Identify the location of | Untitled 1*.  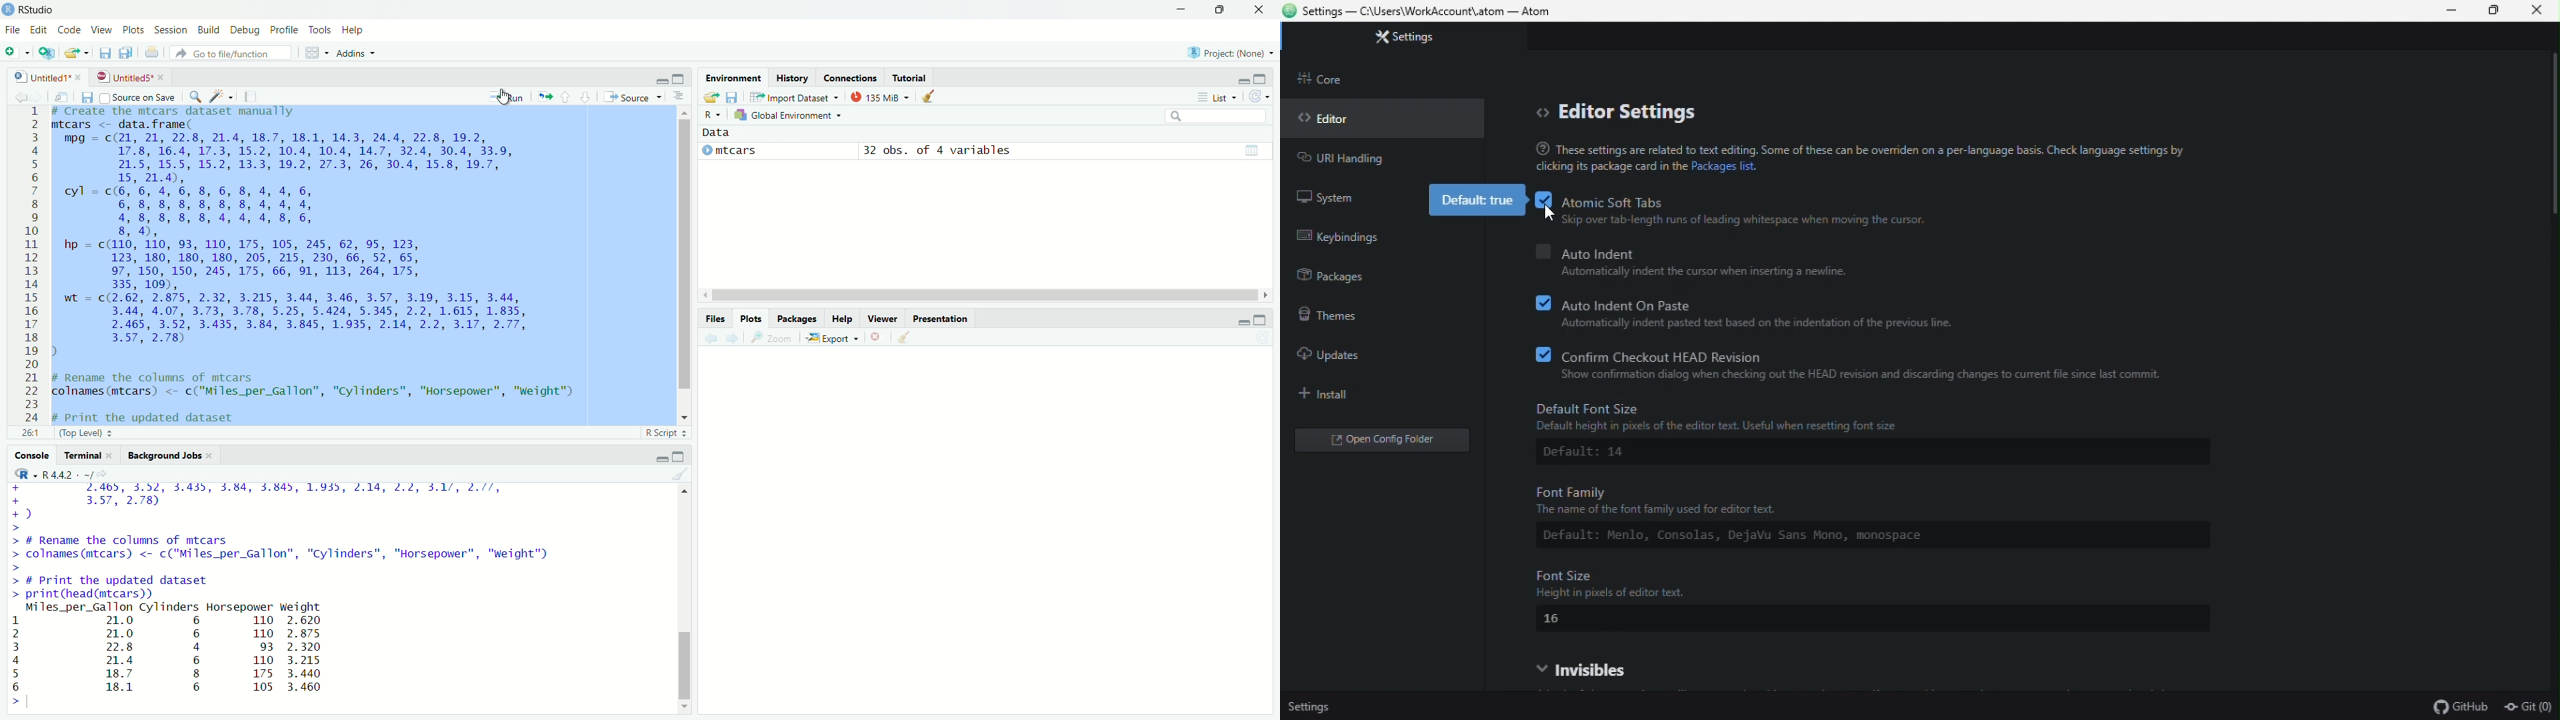
(43, 77).